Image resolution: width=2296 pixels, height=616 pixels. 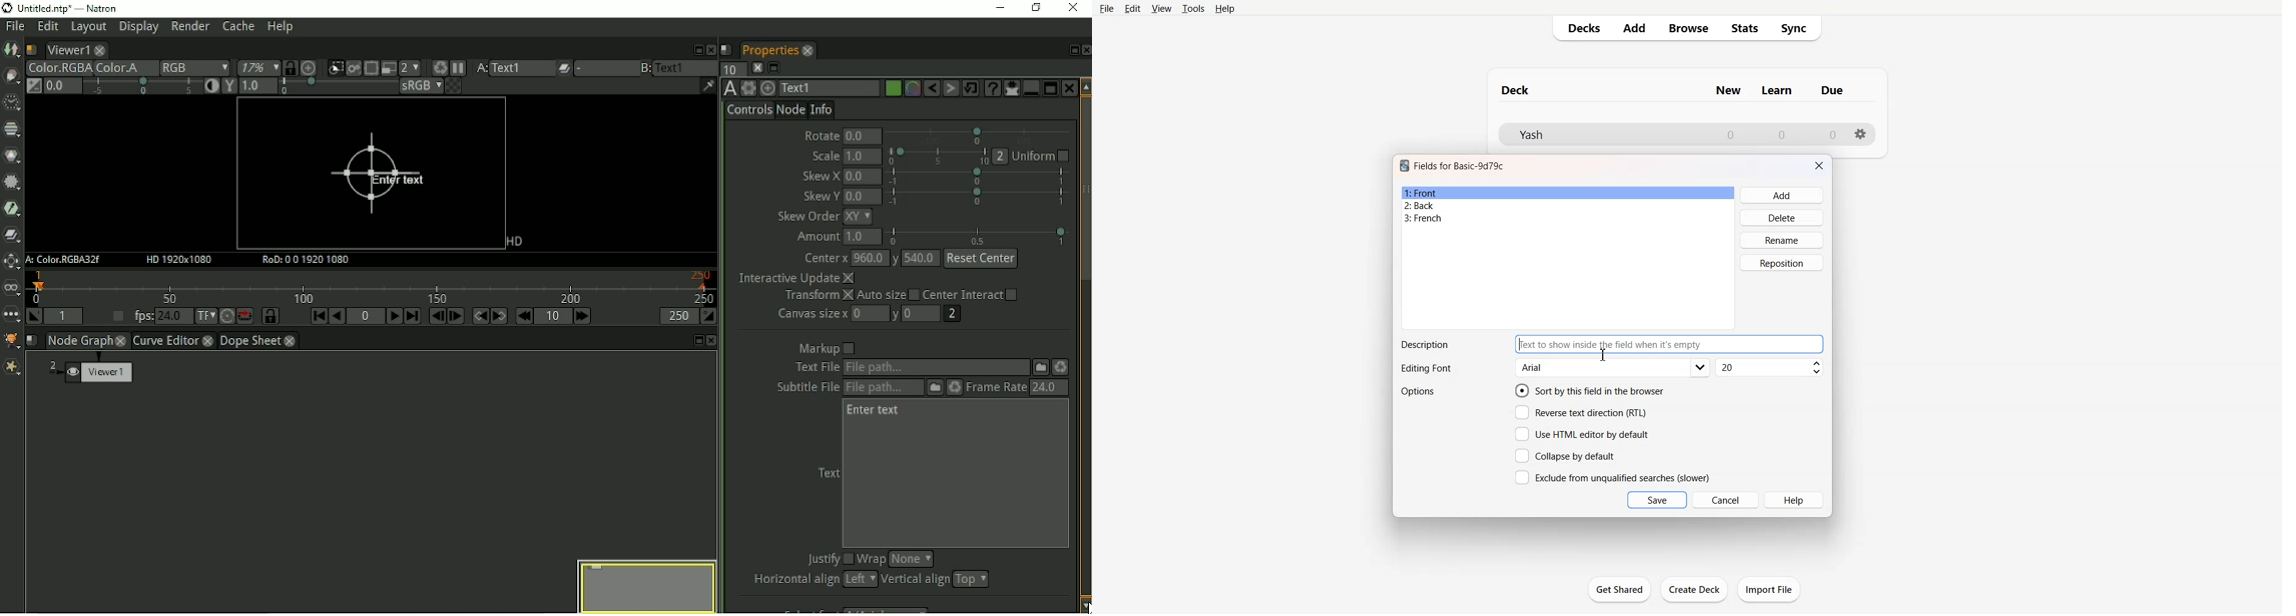 I want to click on Help, so click(x=1795, y=500).